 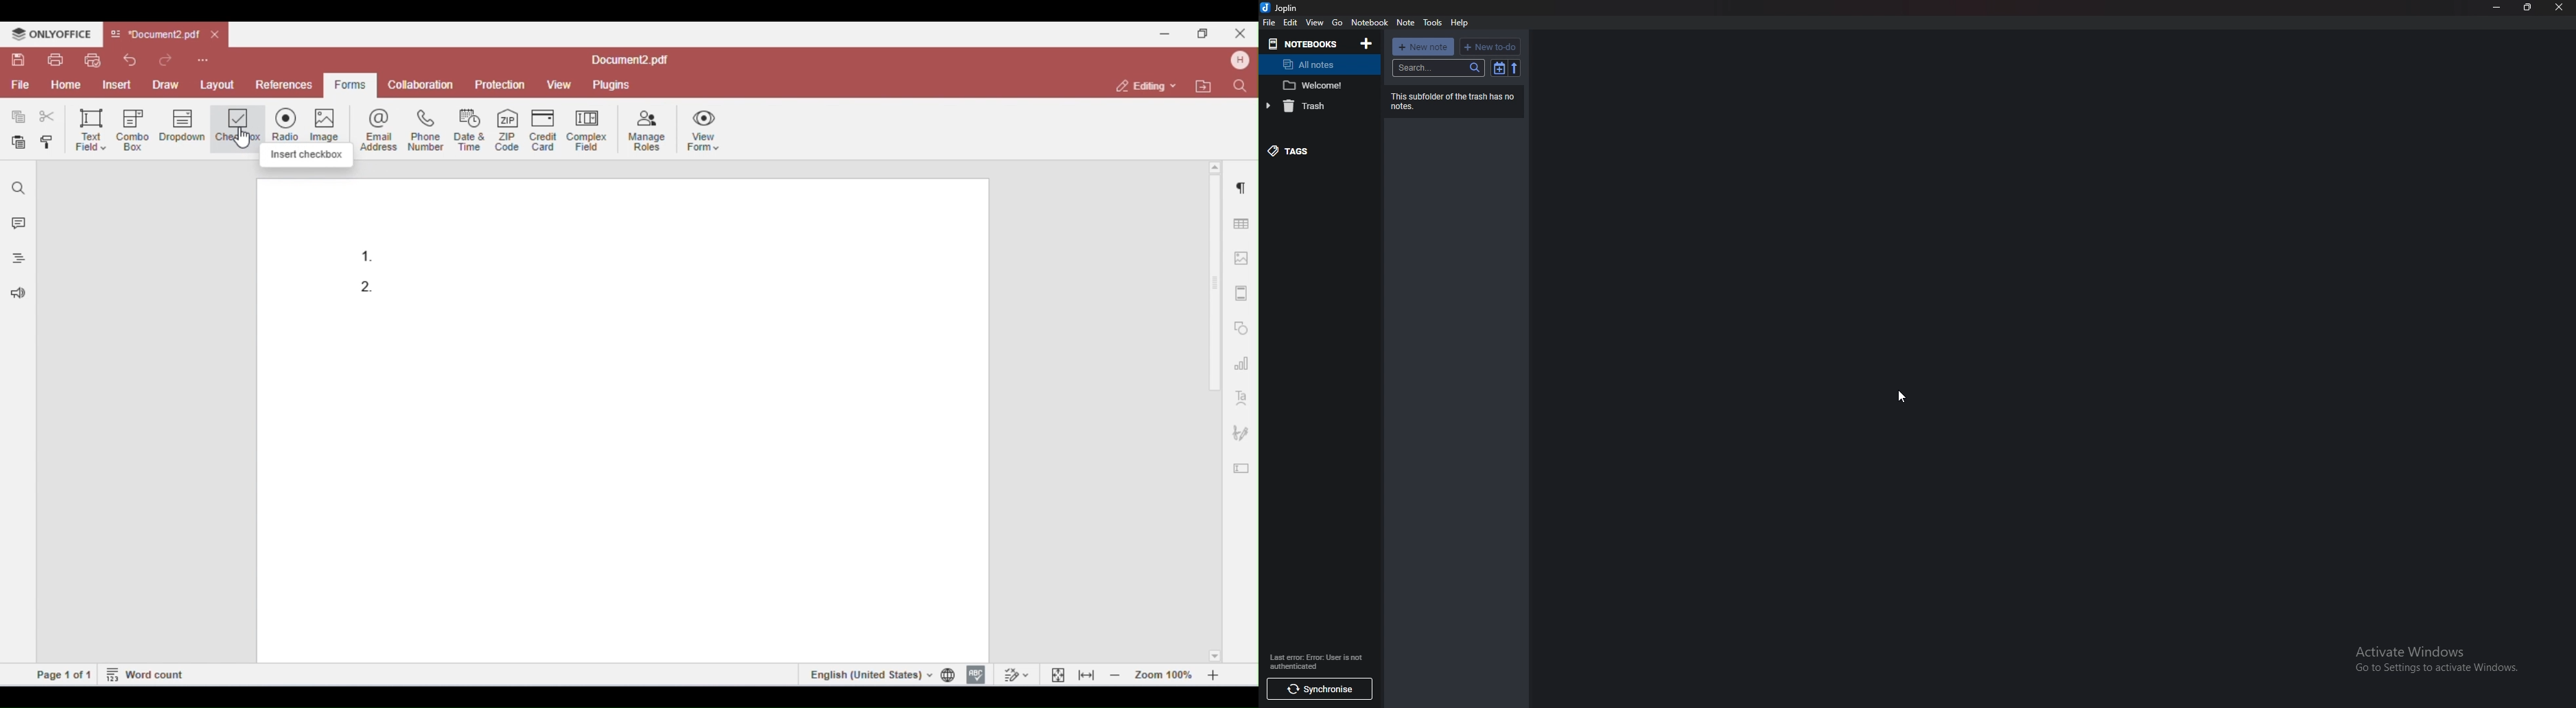 I want to click on “This subfolder of the trash has no notes., so click(x=1455, y=100).